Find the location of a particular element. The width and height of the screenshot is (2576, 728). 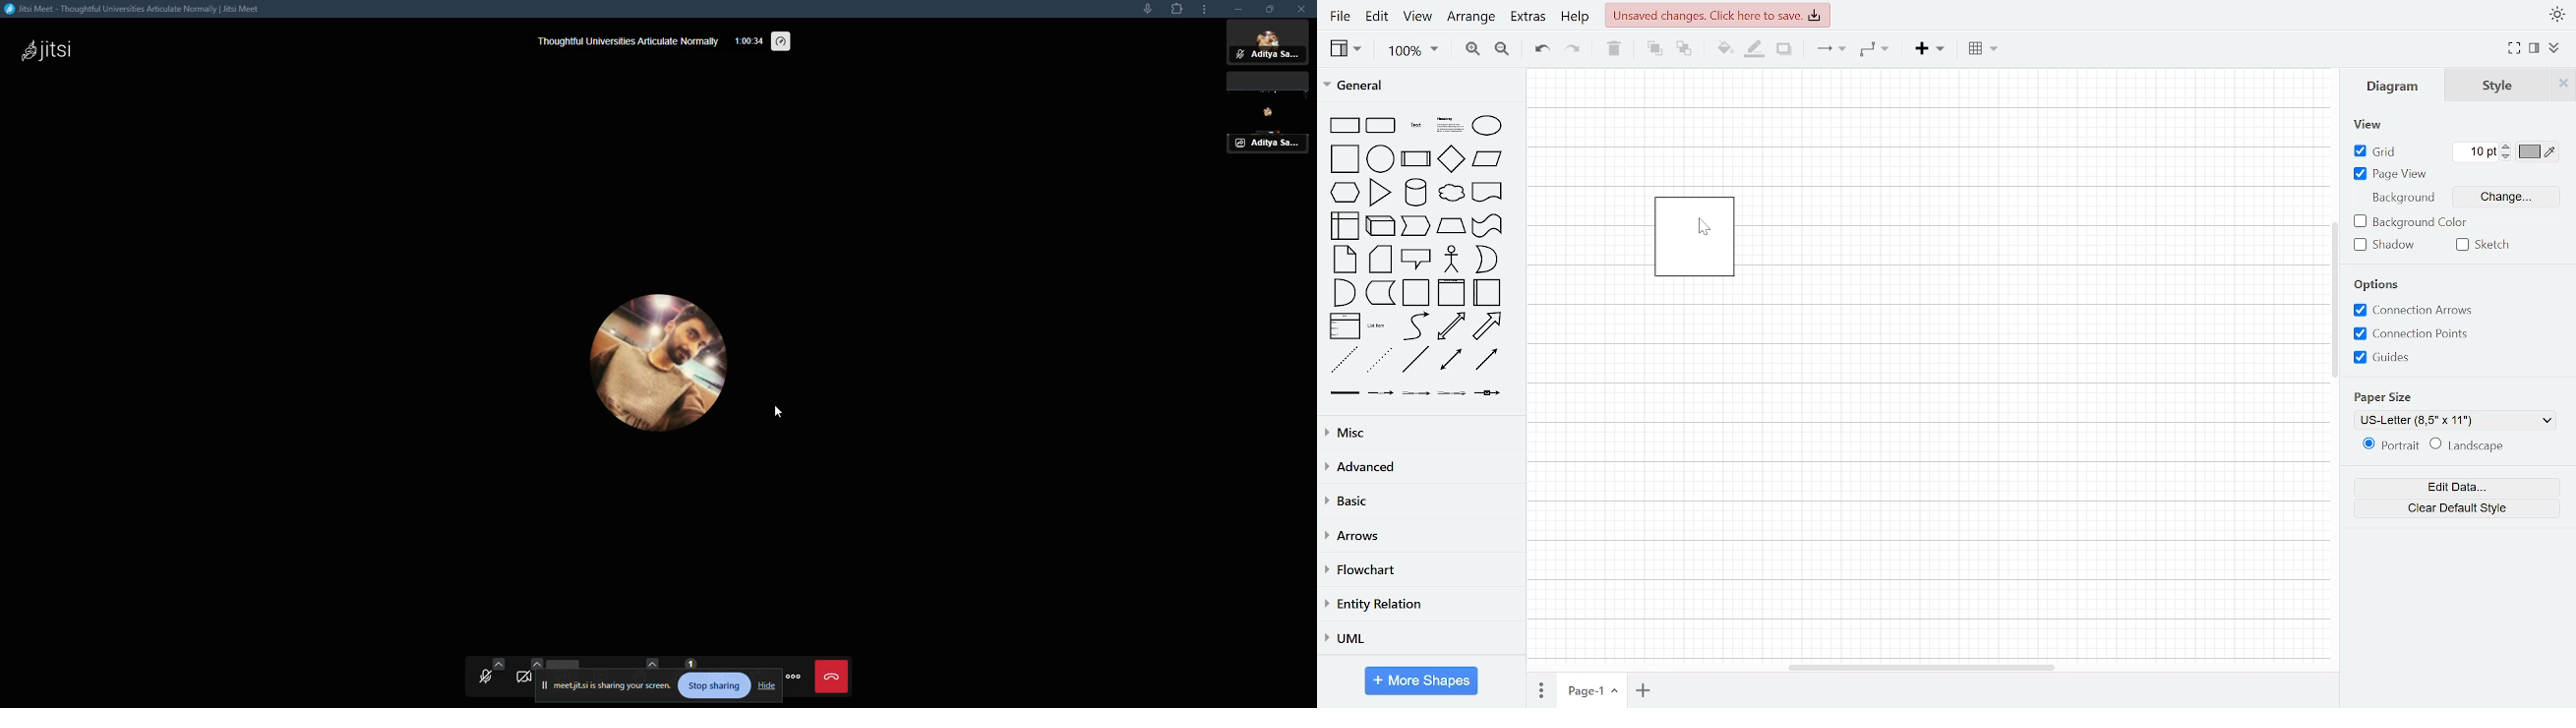

profile picture is located at coordinates (647, 365).